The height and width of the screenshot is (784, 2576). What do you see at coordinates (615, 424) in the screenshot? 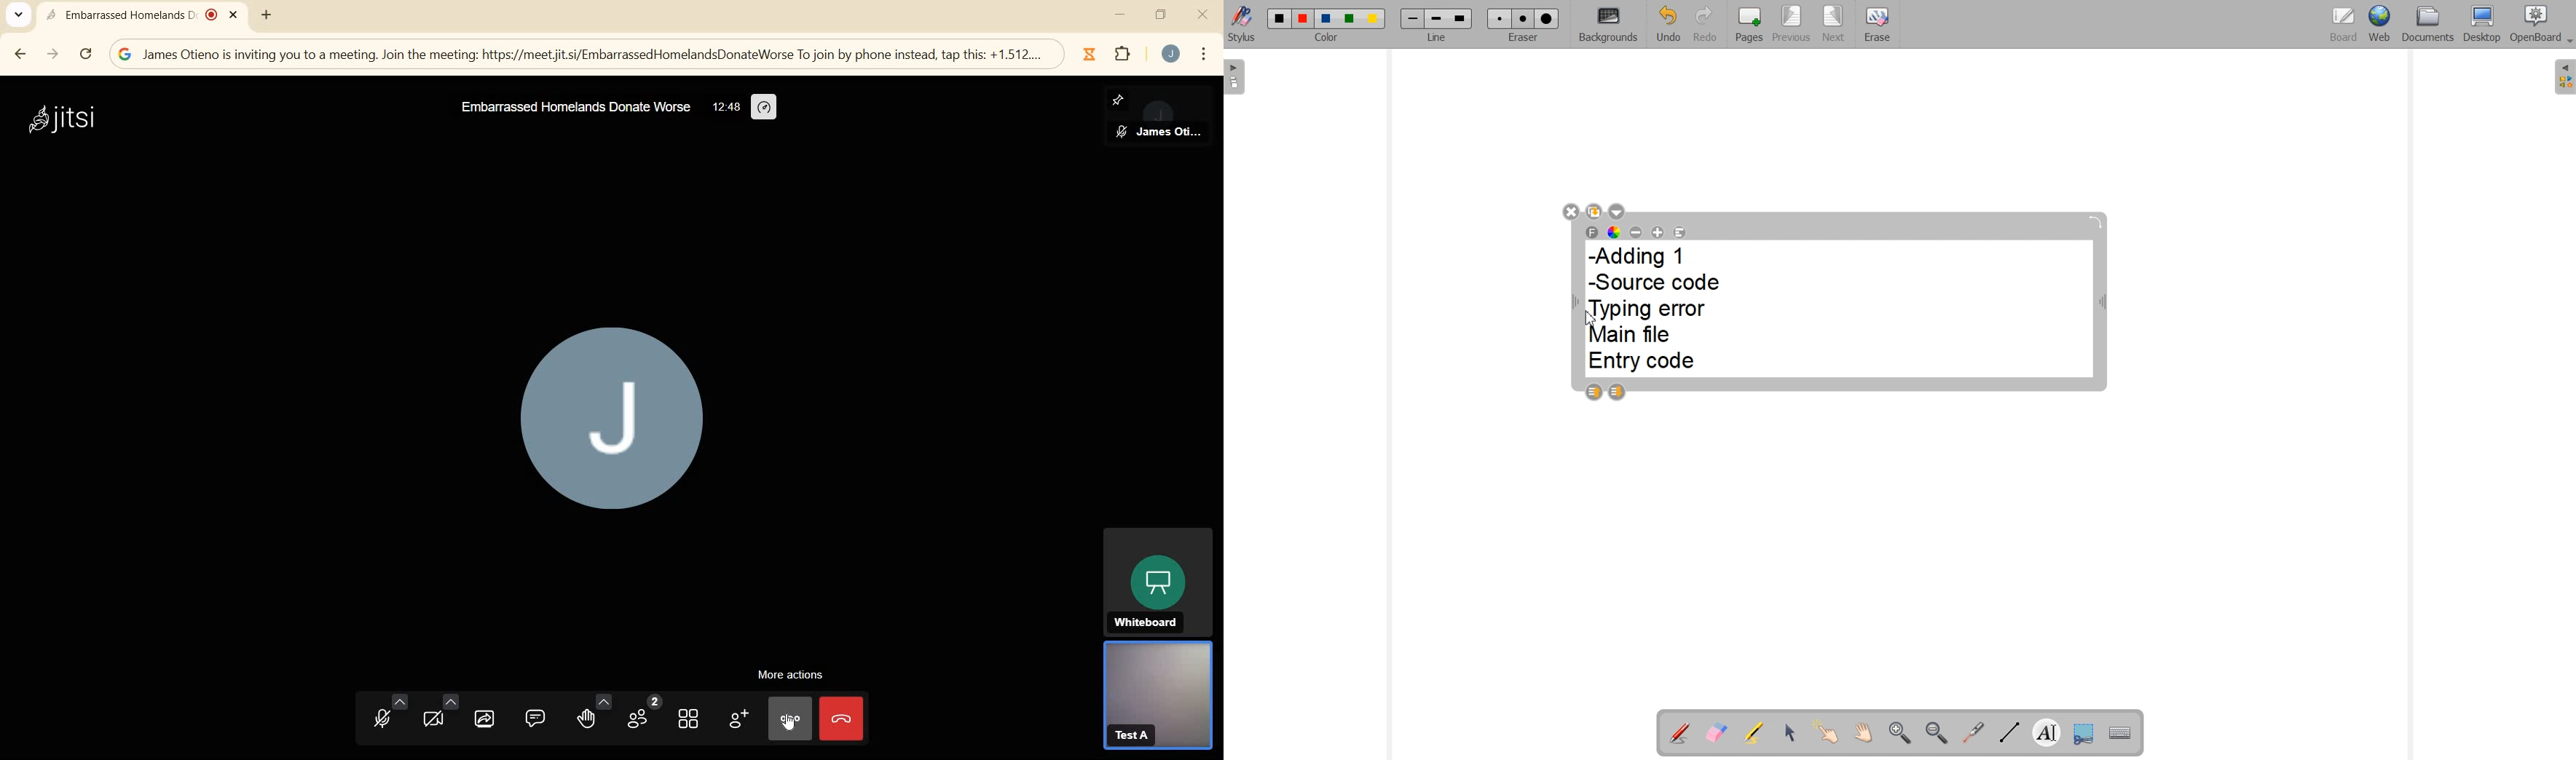
I see `participant's Profile Picture` at bounding box center [615, 424].